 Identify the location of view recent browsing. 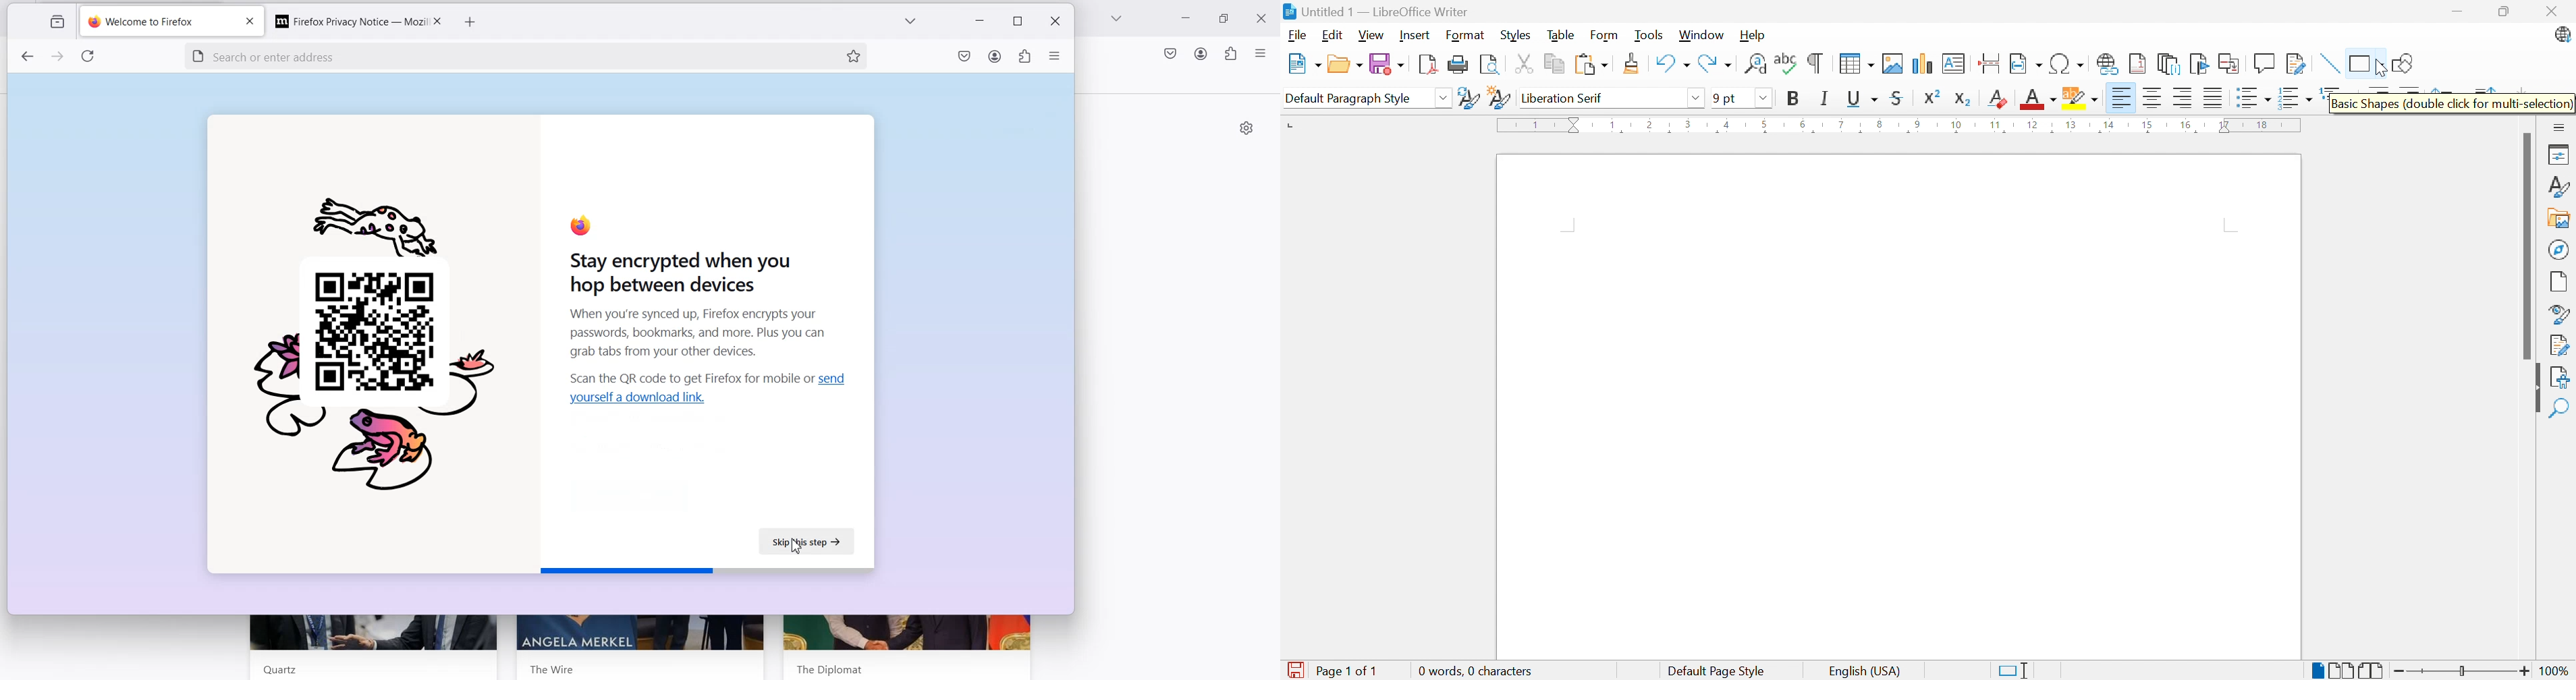
(55, 23).